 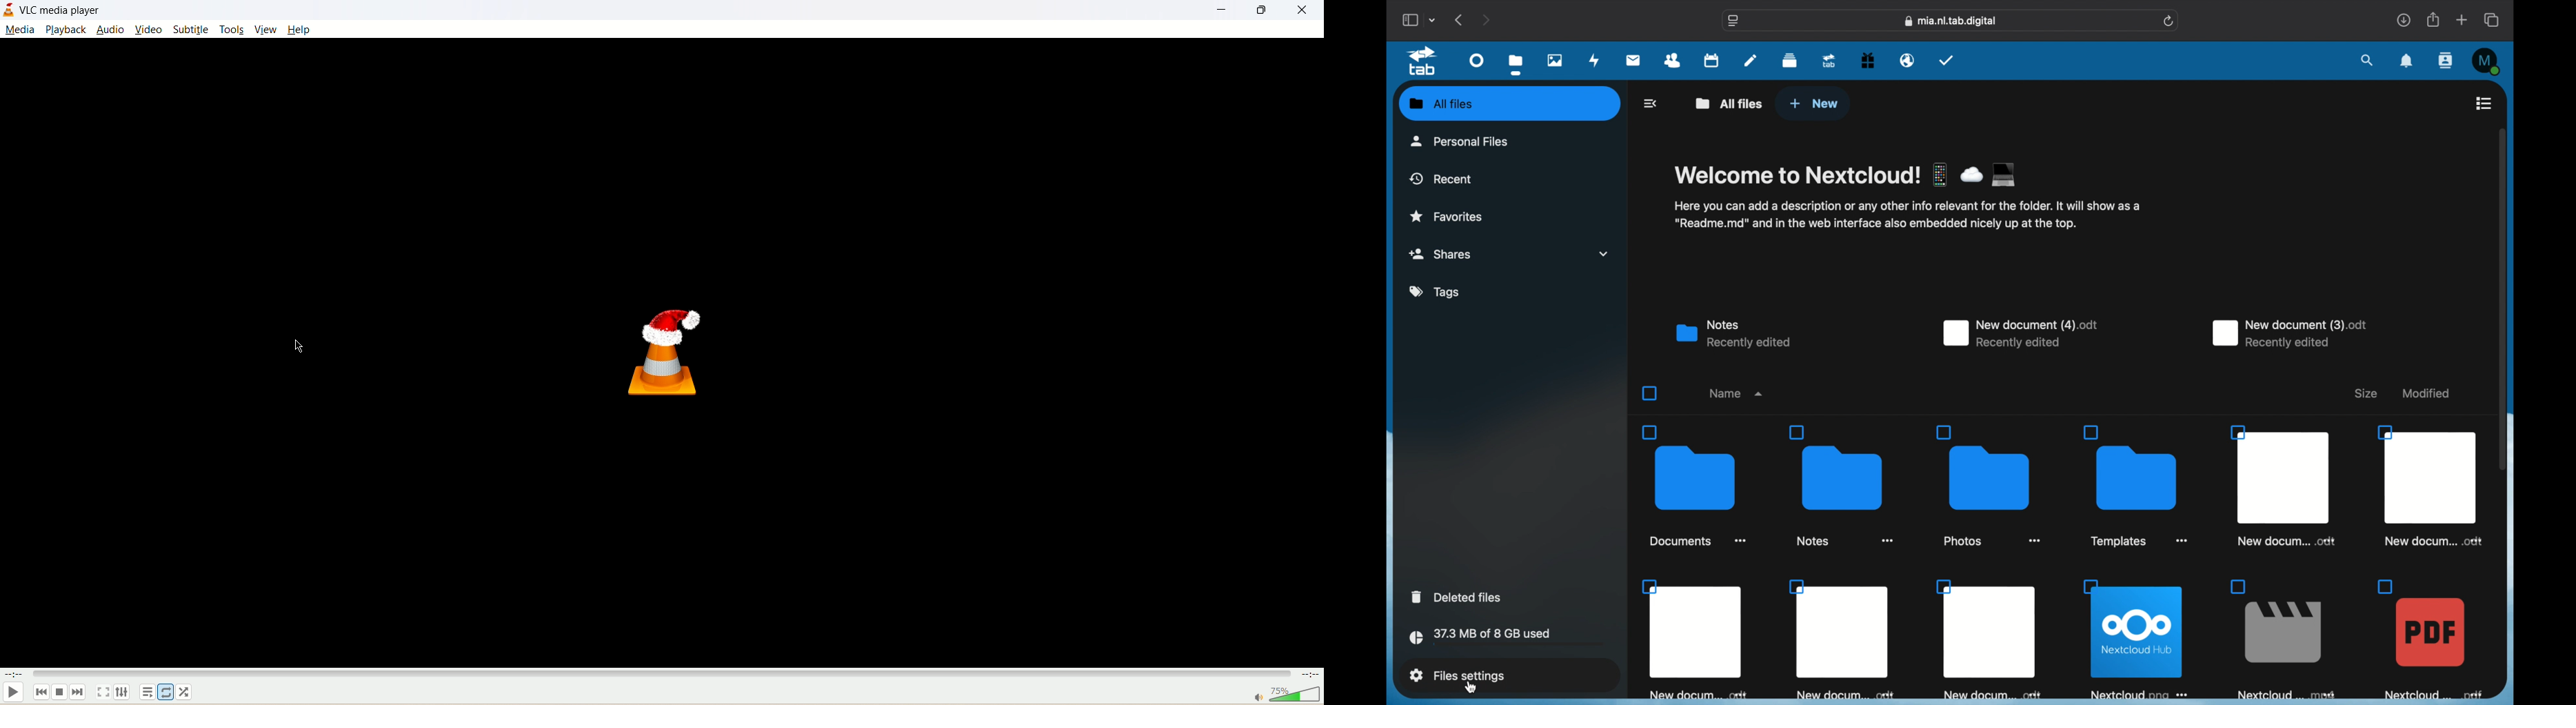 What do you see at coordinates (1695, 640) in the screenshot?
I see `file` at bounding box center [1695, 640].